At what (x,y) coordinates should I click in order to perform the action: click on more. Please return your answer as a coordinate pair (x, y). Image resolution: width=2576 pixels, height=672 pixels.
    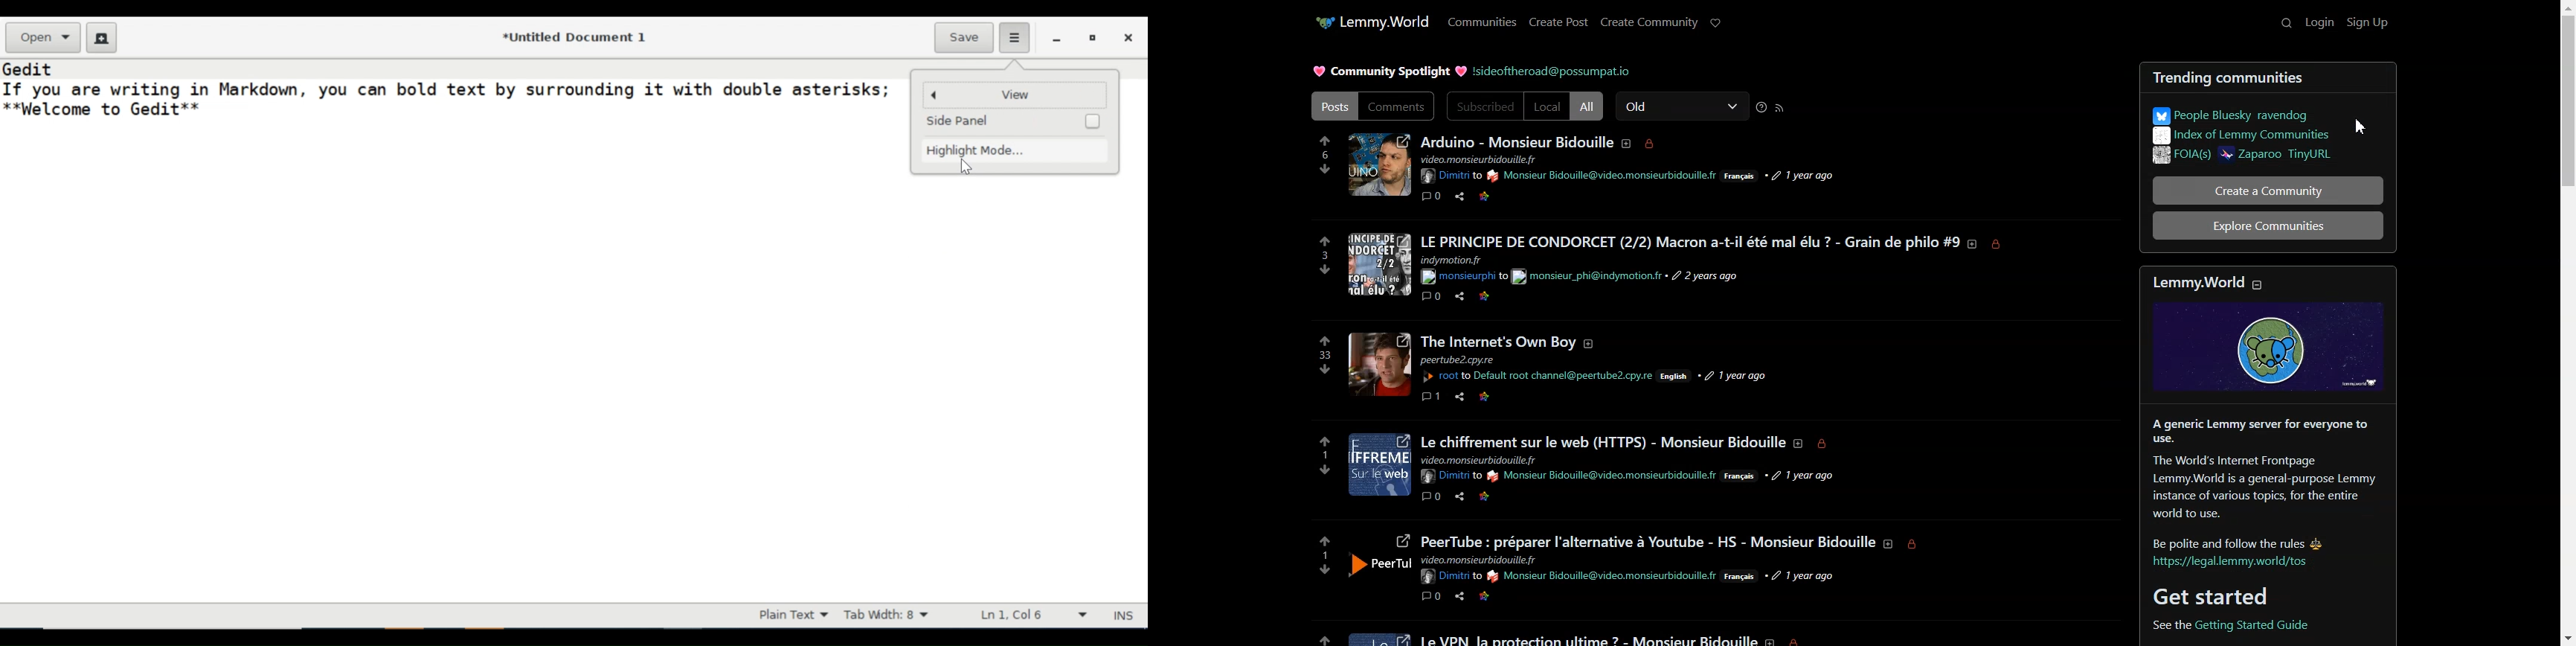
    Looking at the image, I should click on (1571, 499).